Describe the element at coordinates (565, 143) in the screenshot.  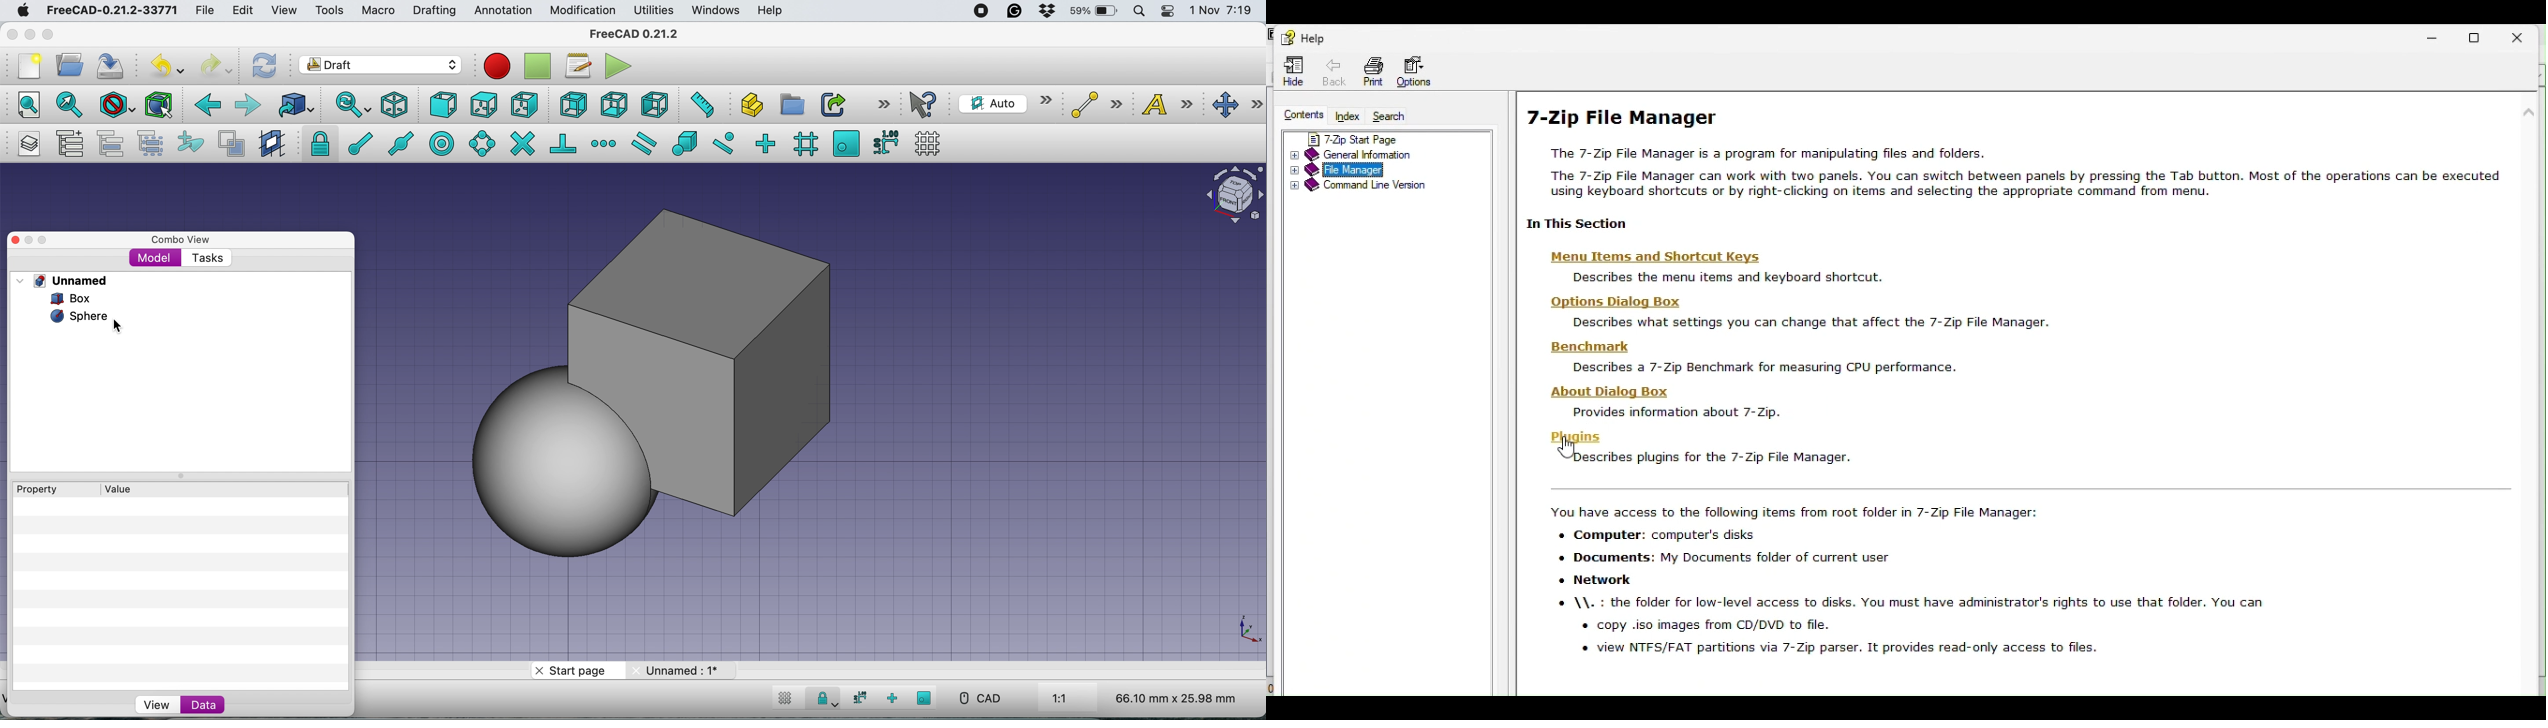
I see `snap perpendicular` at that location.